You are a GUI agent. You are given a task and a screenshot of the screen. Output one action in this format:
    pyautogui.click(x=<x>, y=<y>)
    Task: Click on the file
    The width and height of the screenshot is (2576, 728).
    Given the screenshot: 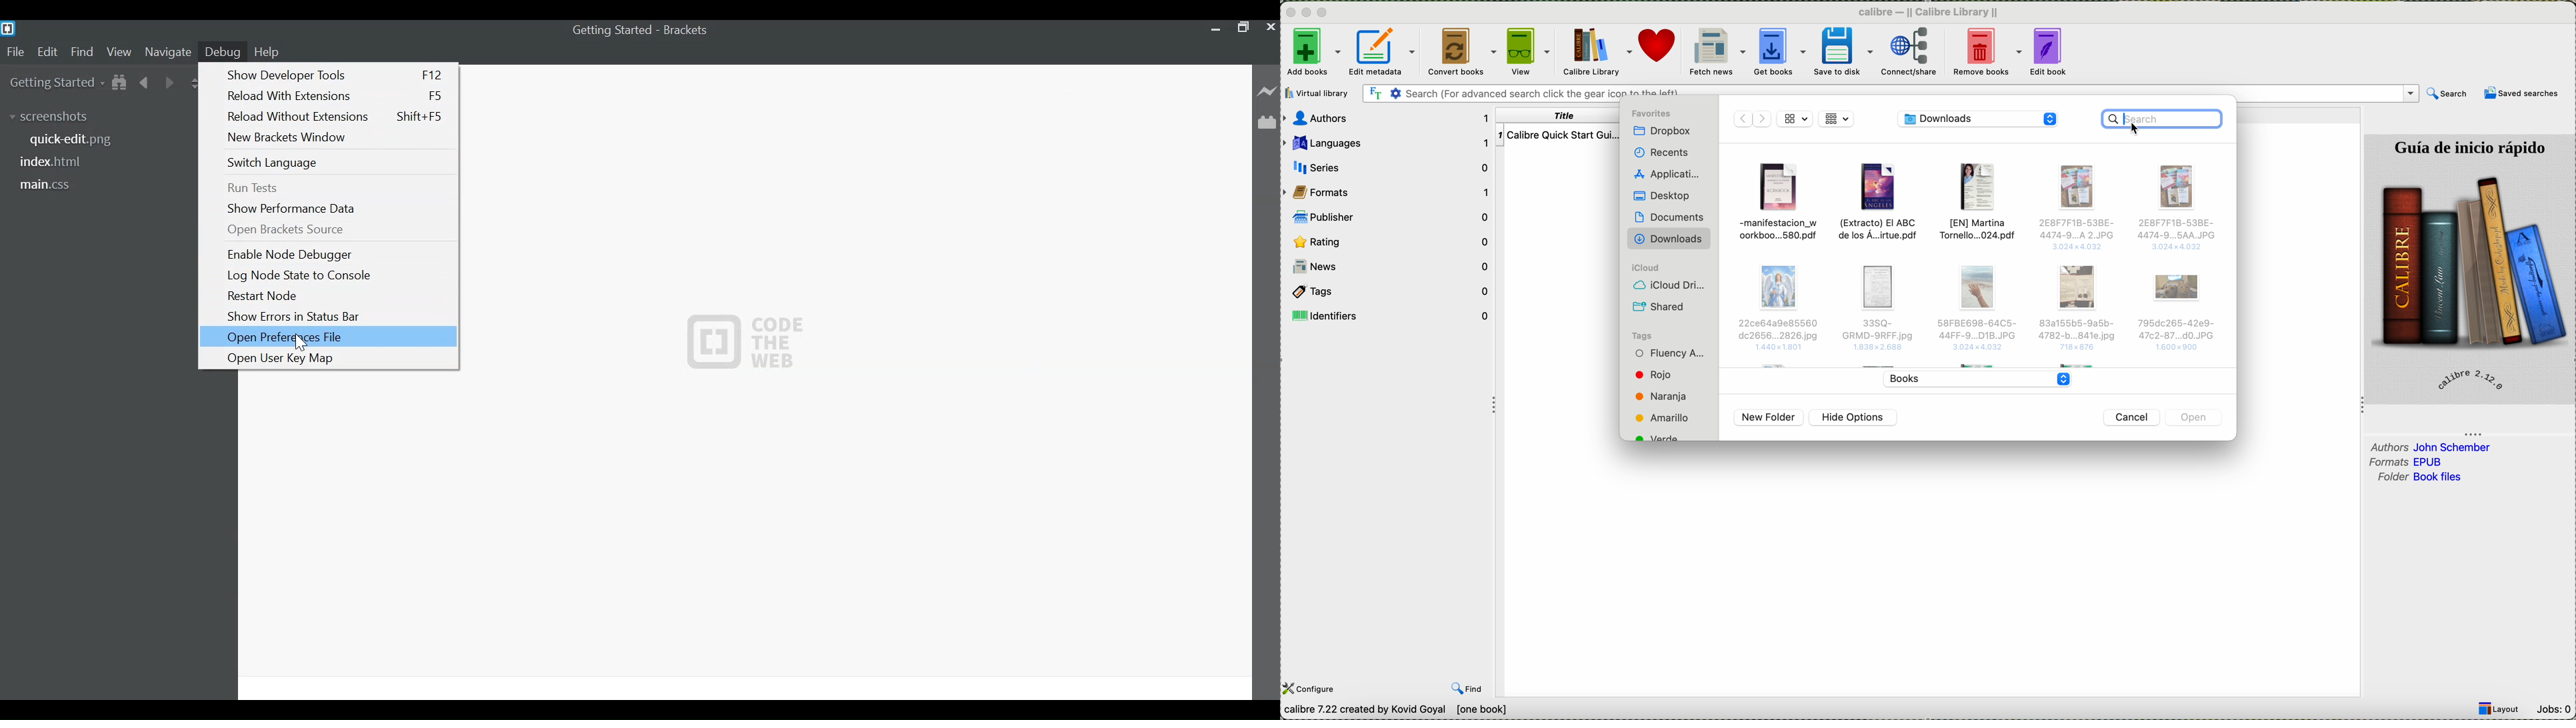 What is the action you would take?
    pyautogui.click(x=1782, y=199)
    